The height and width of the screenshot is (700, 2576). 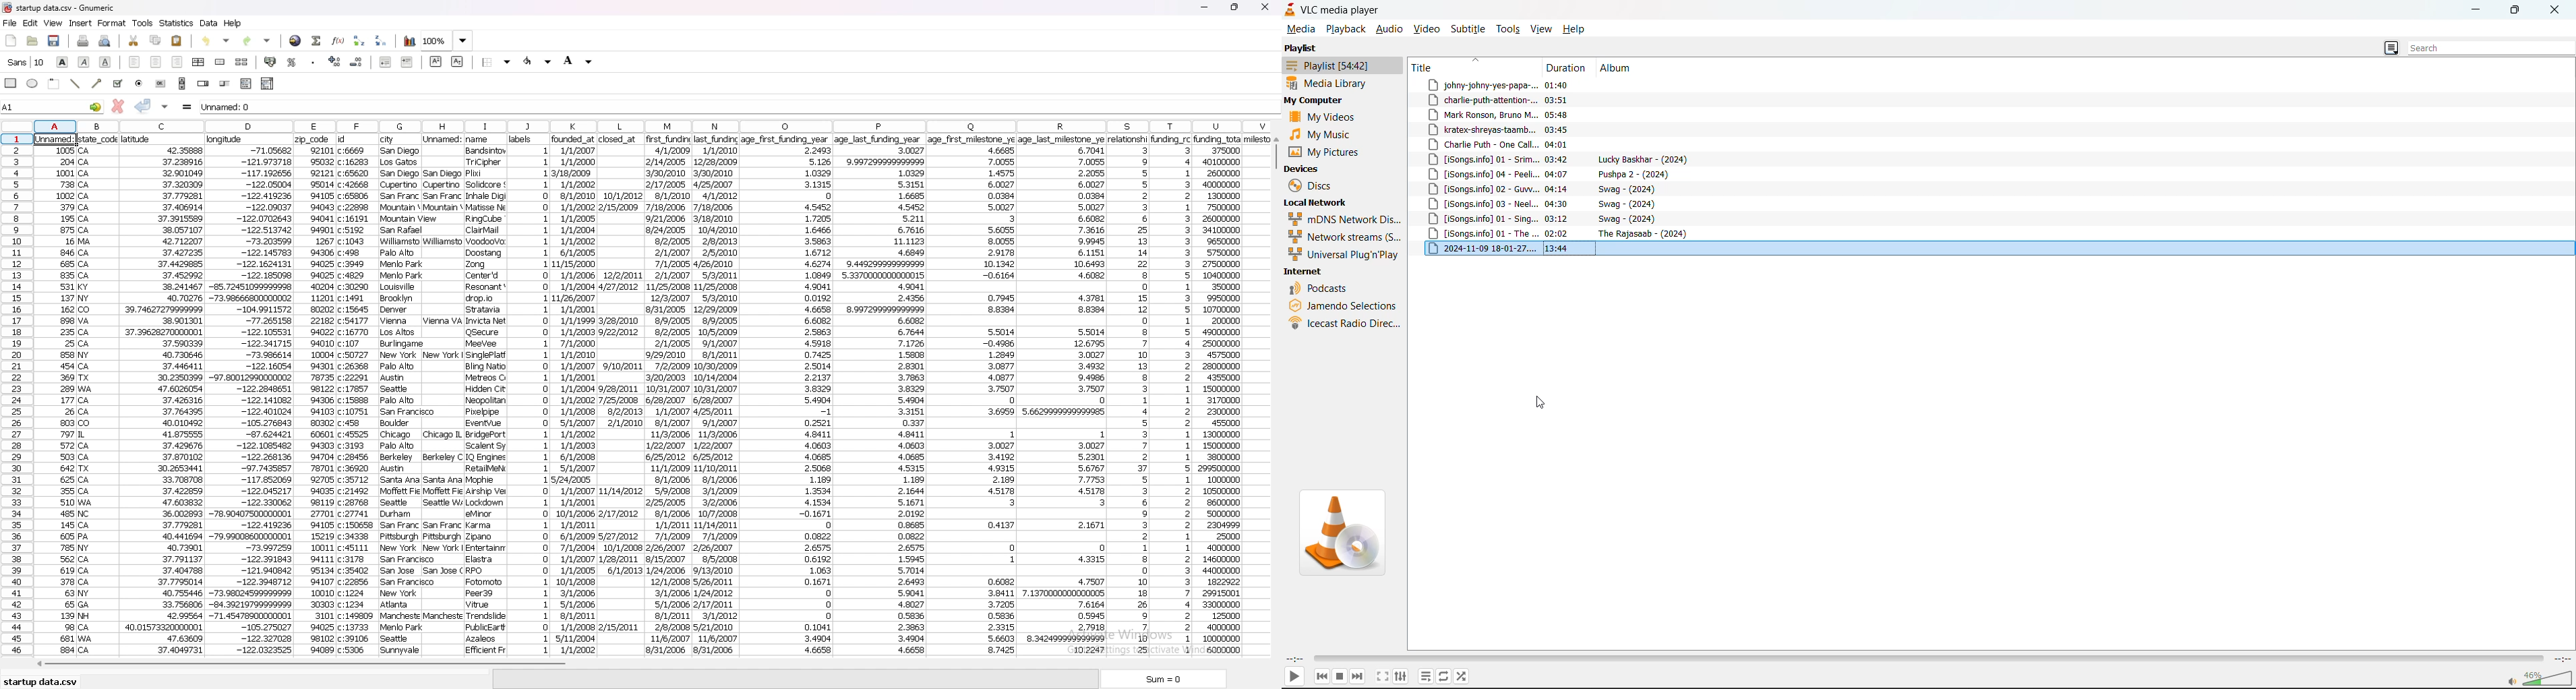 What do you see at coordinates (1429, 28) in the screenshot?
I see `video` at bounding box center [1429, 28].